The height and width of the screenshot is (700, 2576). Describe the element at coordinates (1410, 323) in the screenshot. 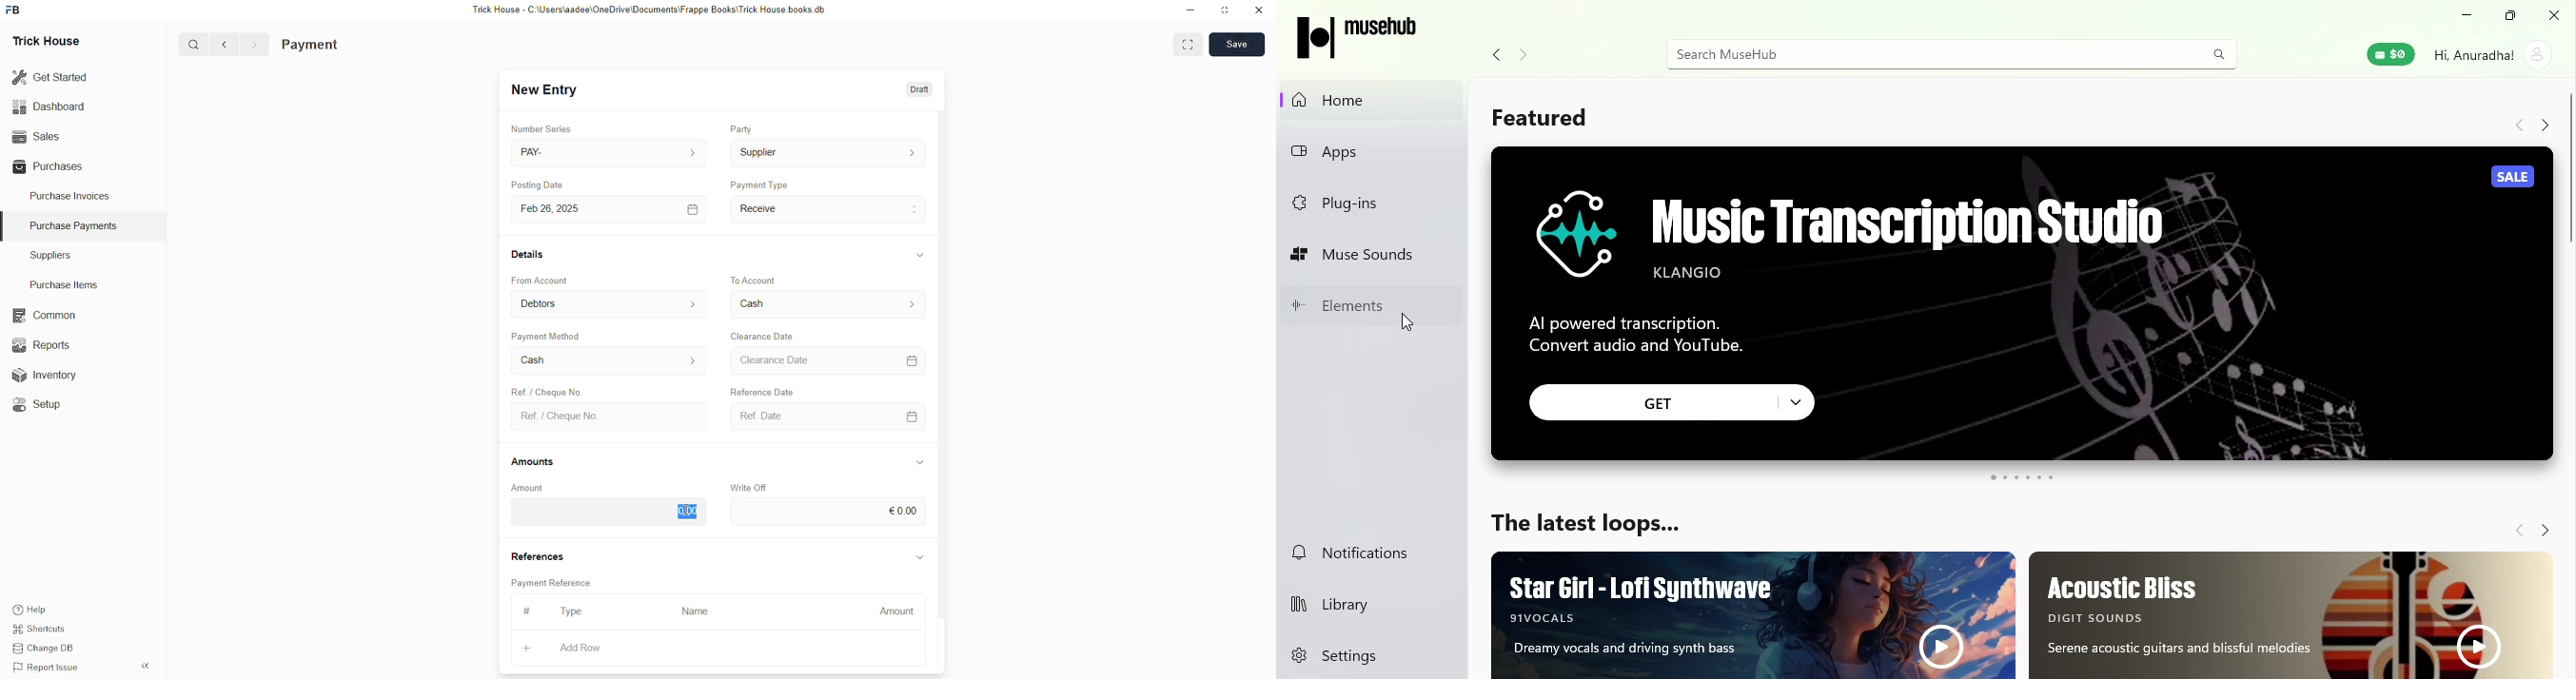

I see `cursor` at that location.